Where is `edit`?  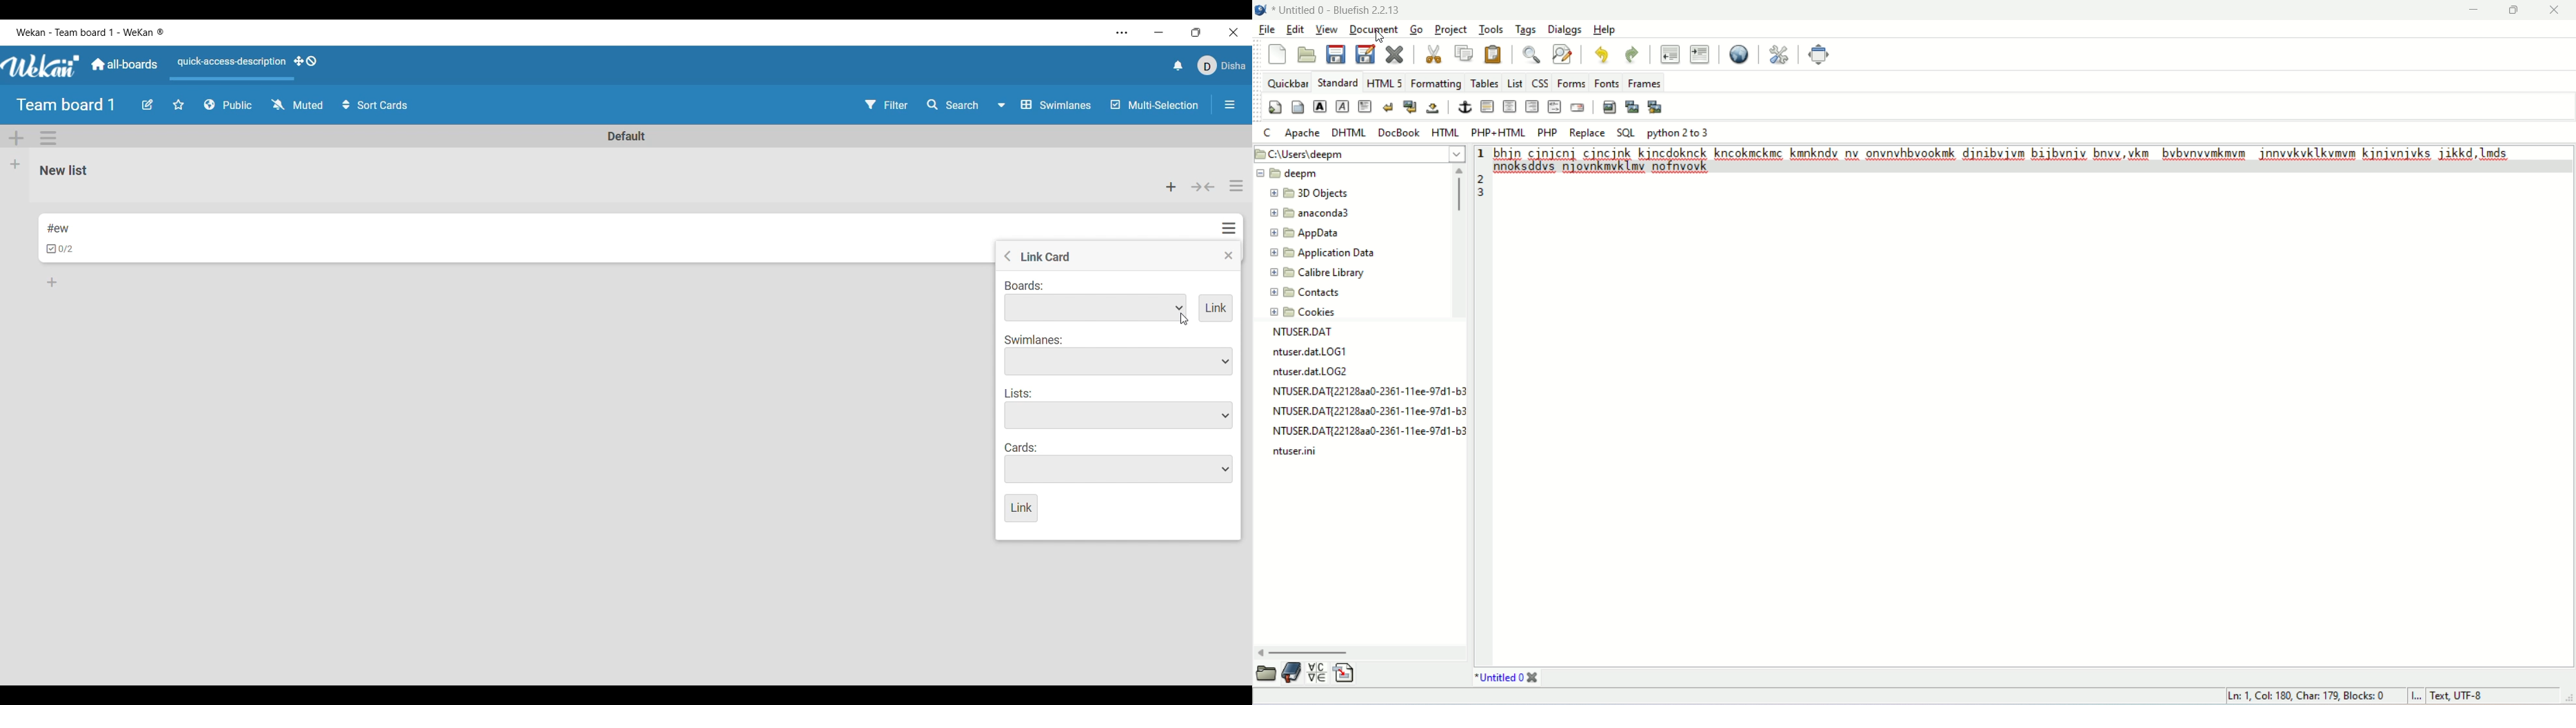
edit is located at coordinates (1293, 29).